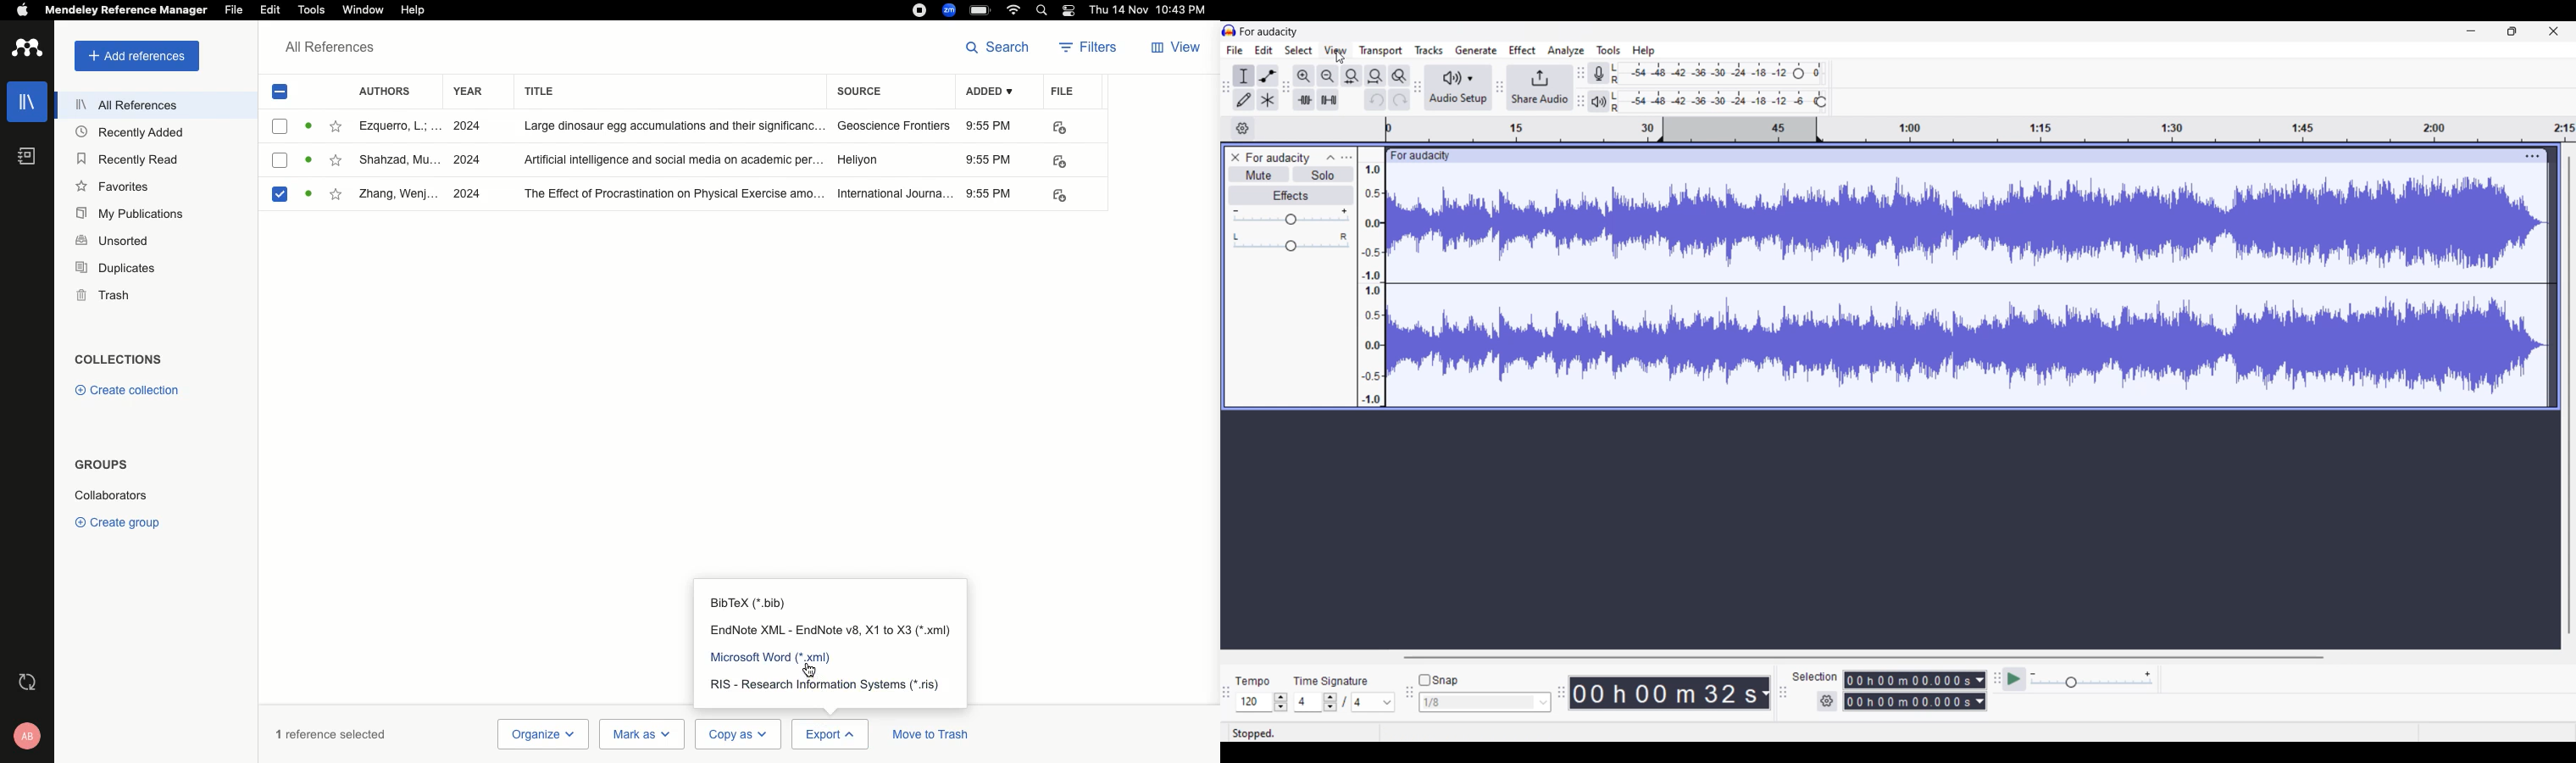  Describe the element at coordinates (103, 295) in the screenshot. I see `Trash` at that location.